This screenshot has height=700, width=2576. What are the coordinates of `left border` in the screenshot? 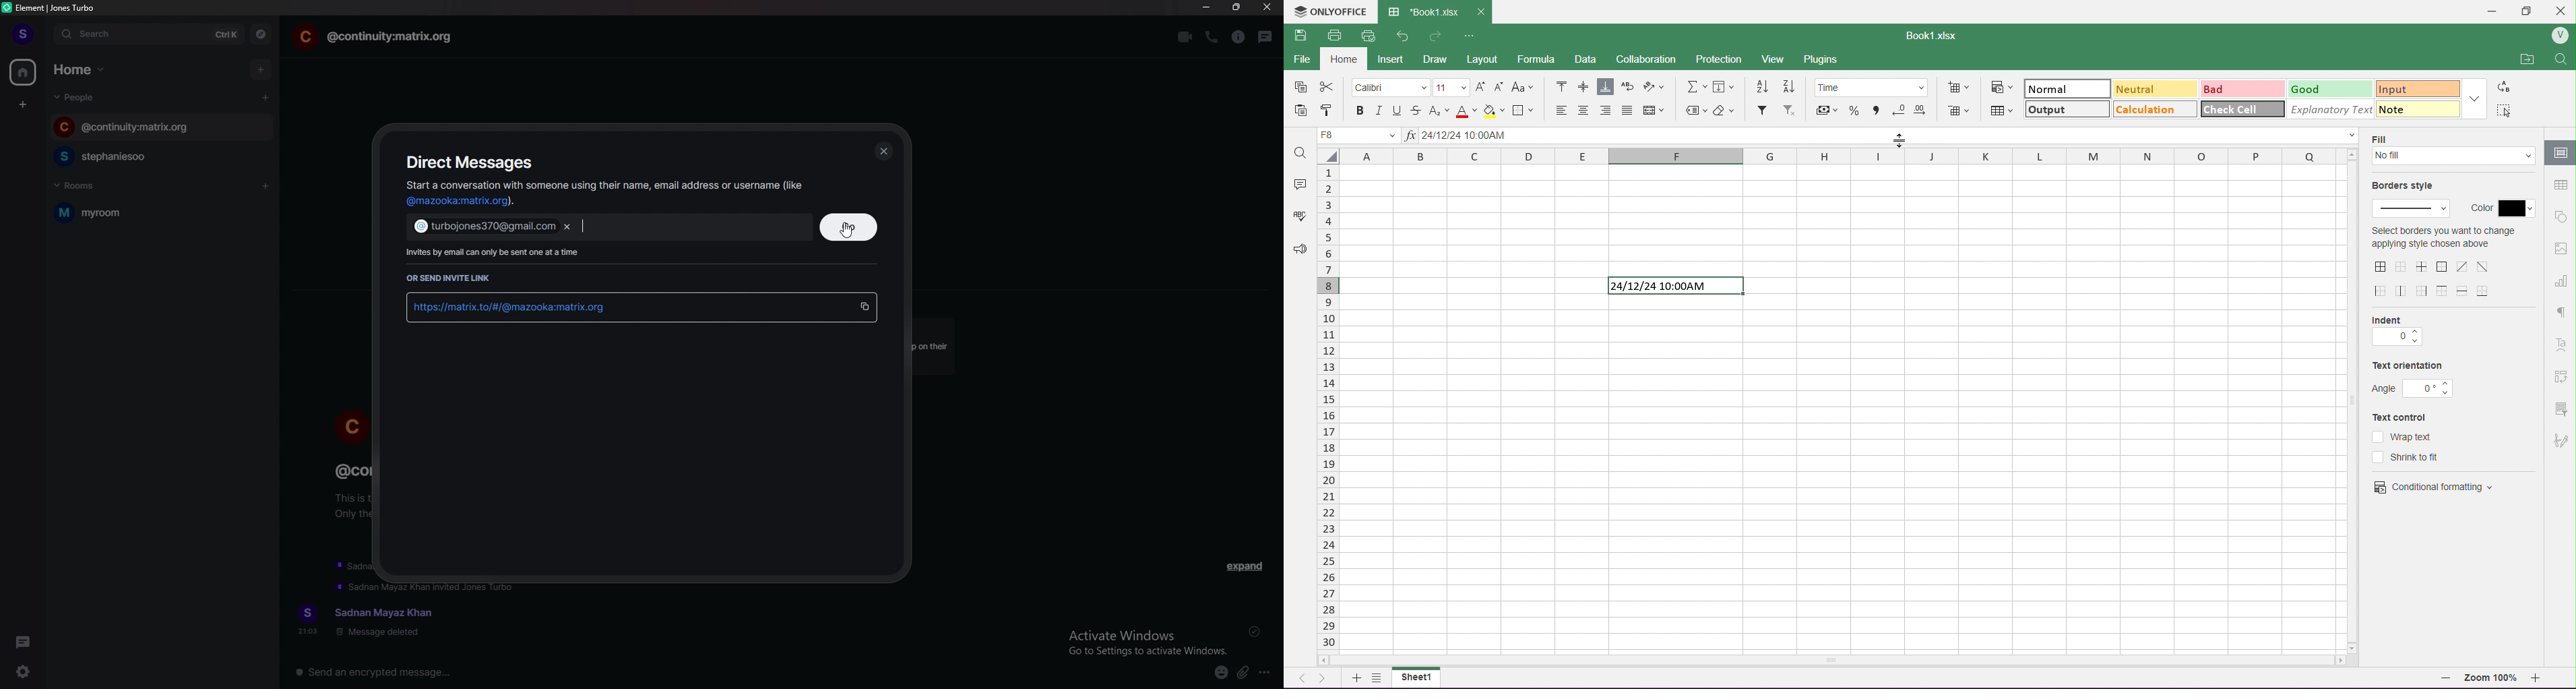 It's located at (2382, 292).